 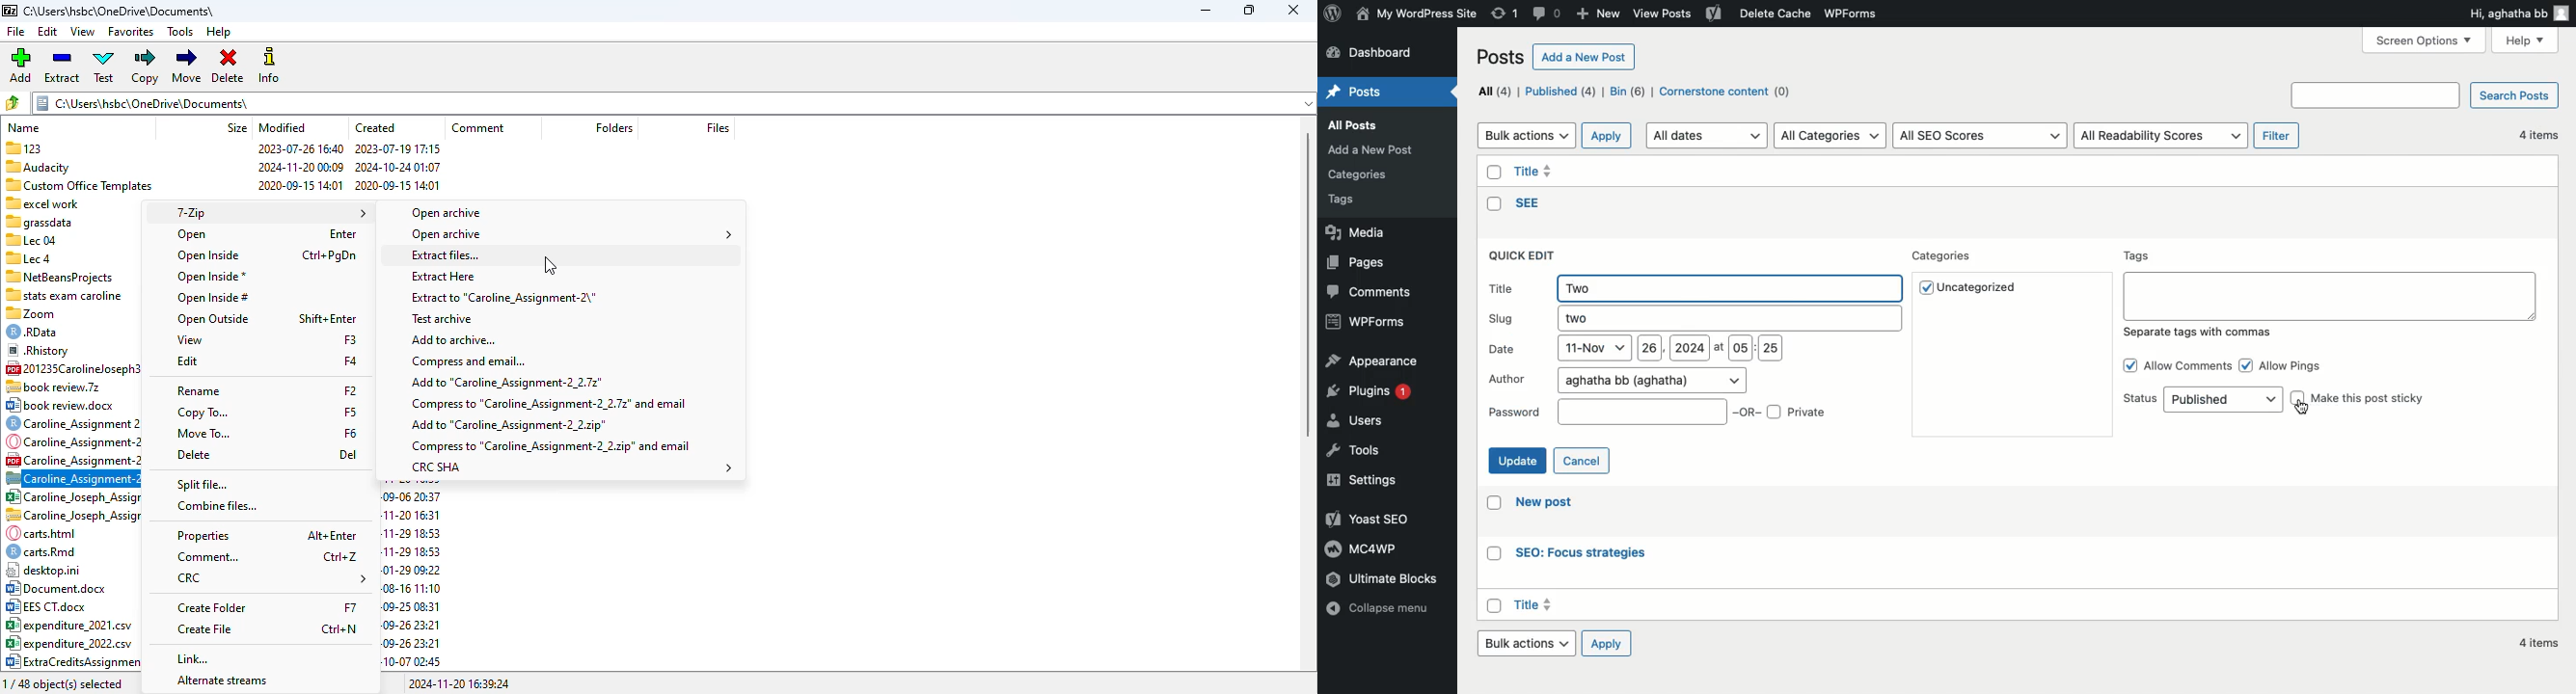 I want to click on Filter, so click(x=2277, y=135).